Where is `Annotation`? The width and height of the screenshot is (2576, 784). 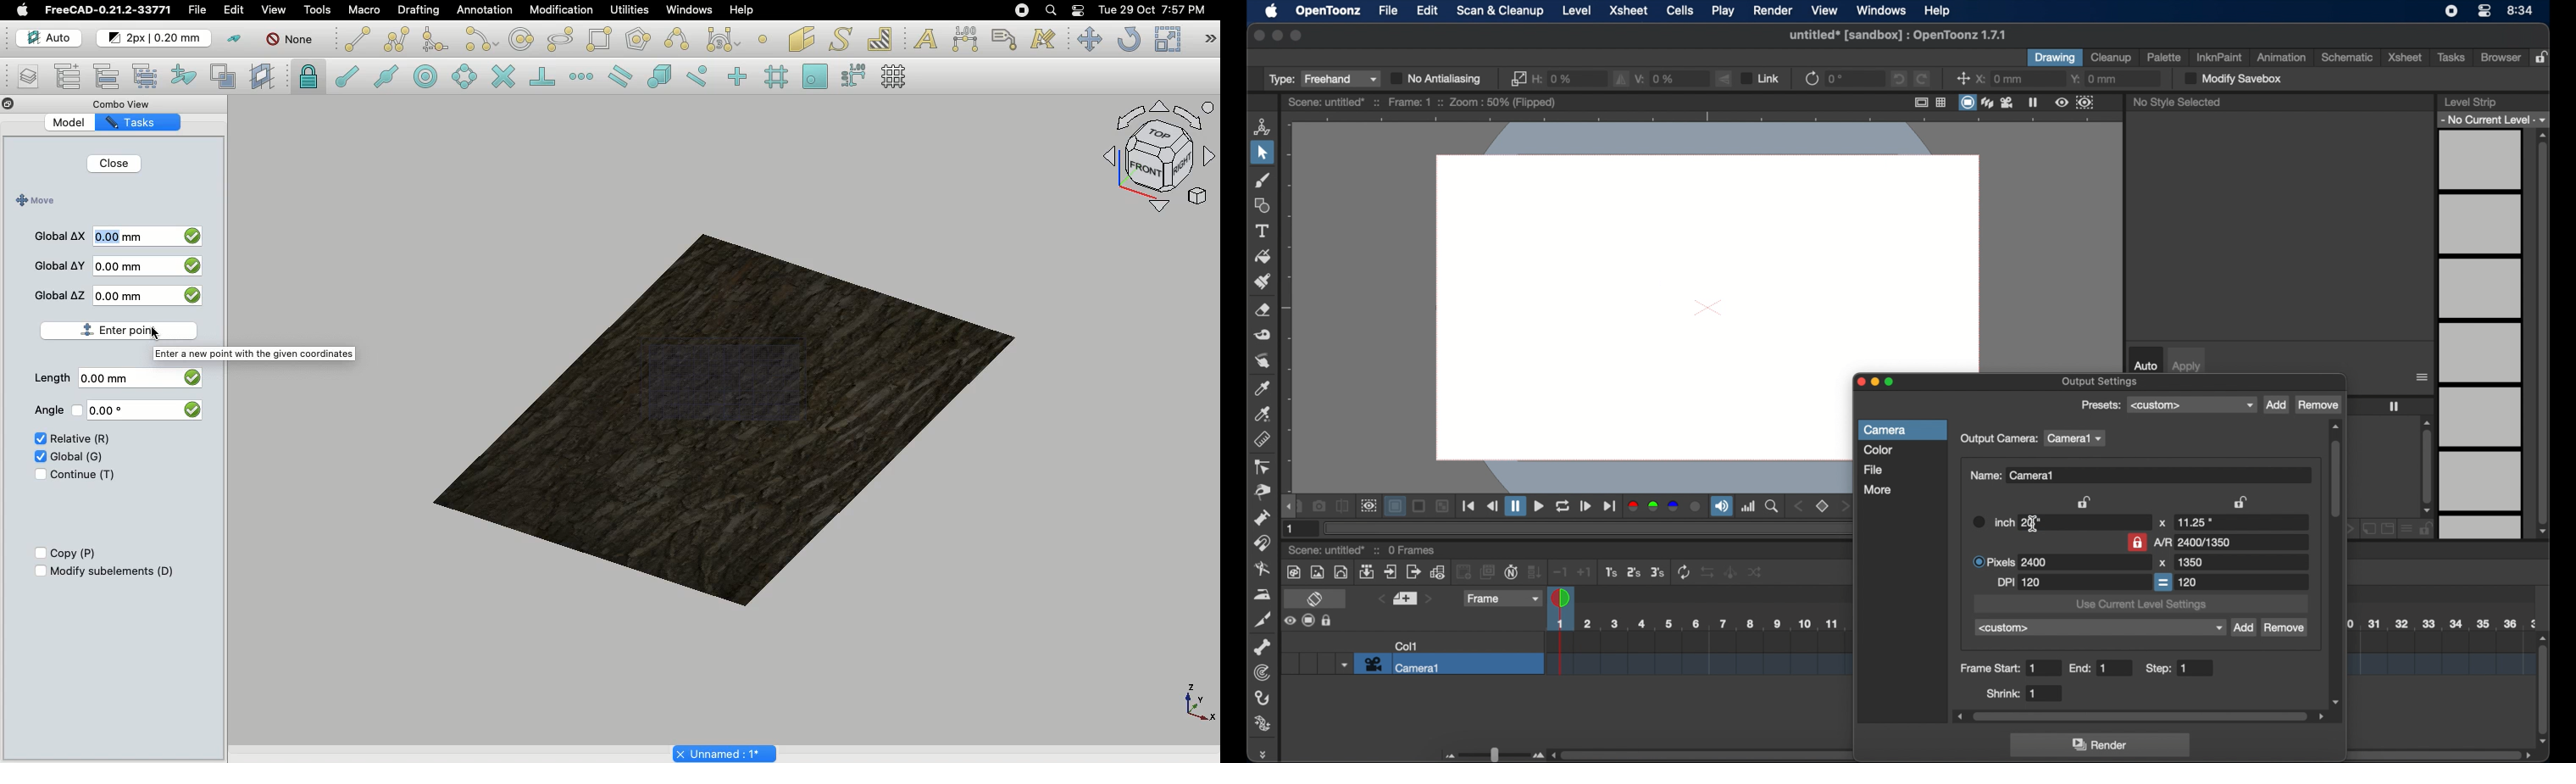
Annotation is located at coordinates (485, 9).